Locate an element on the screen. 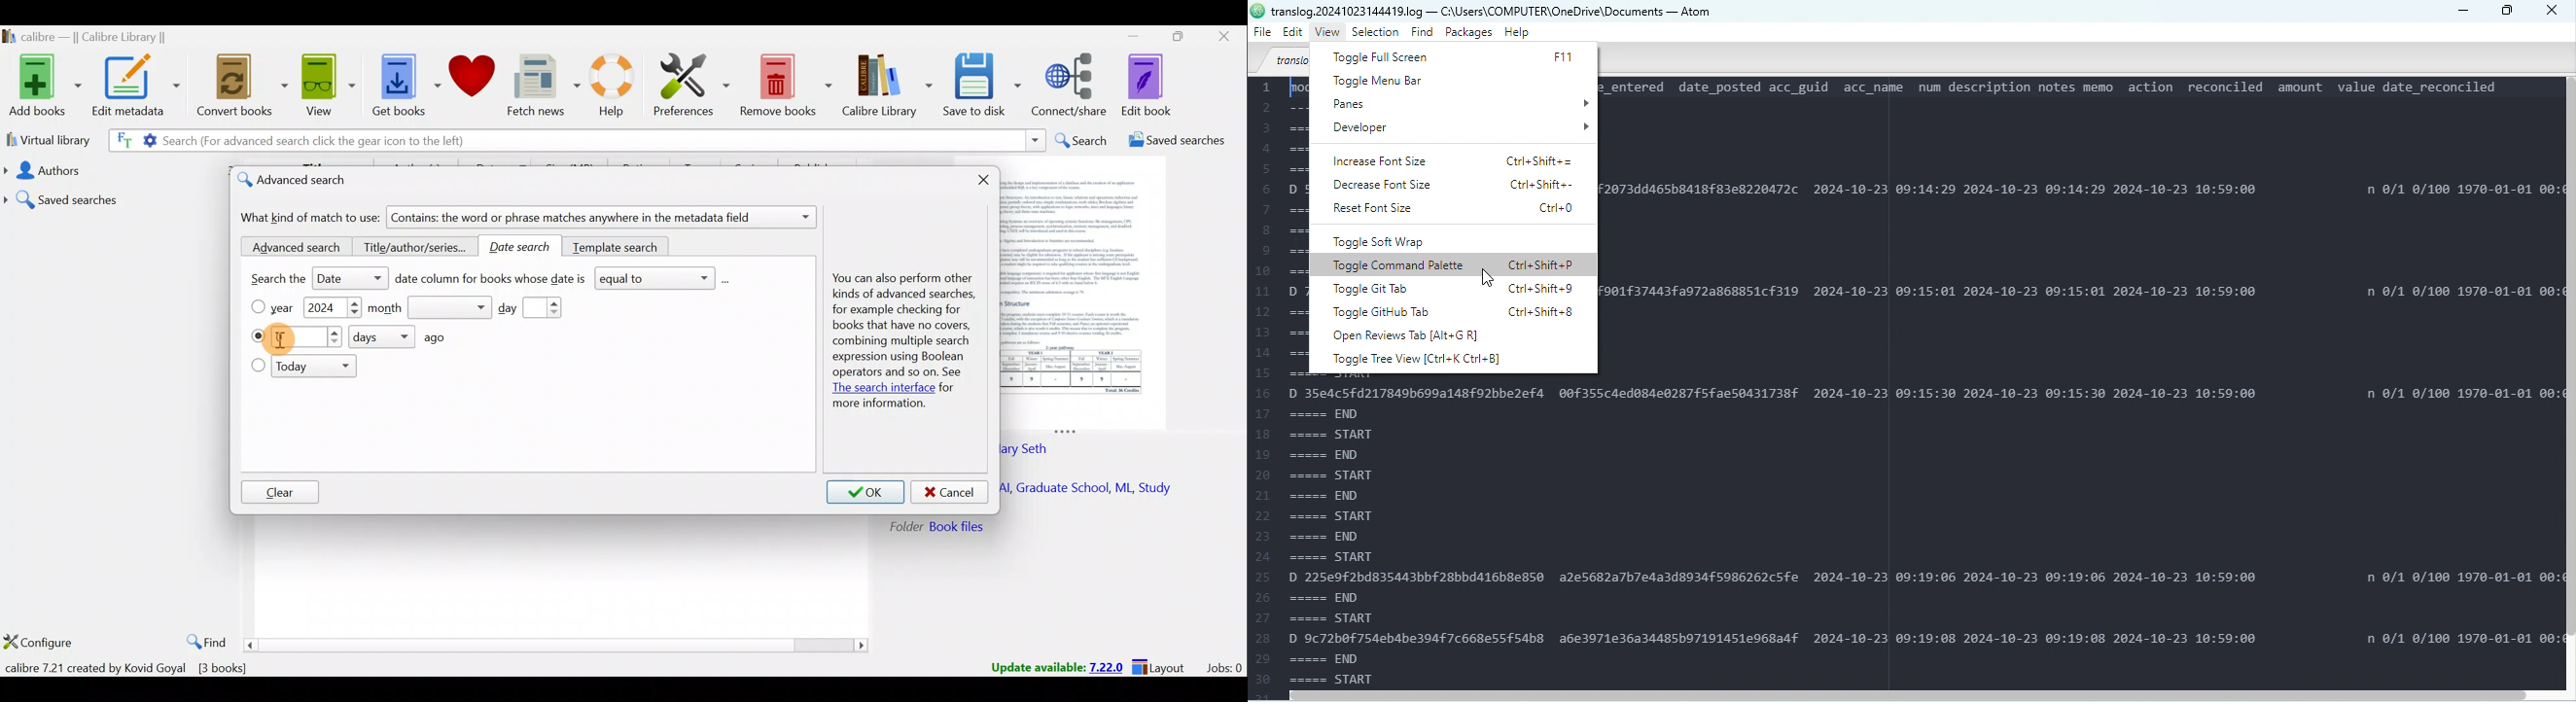  Fetch news is located at coordinates (543, 86).